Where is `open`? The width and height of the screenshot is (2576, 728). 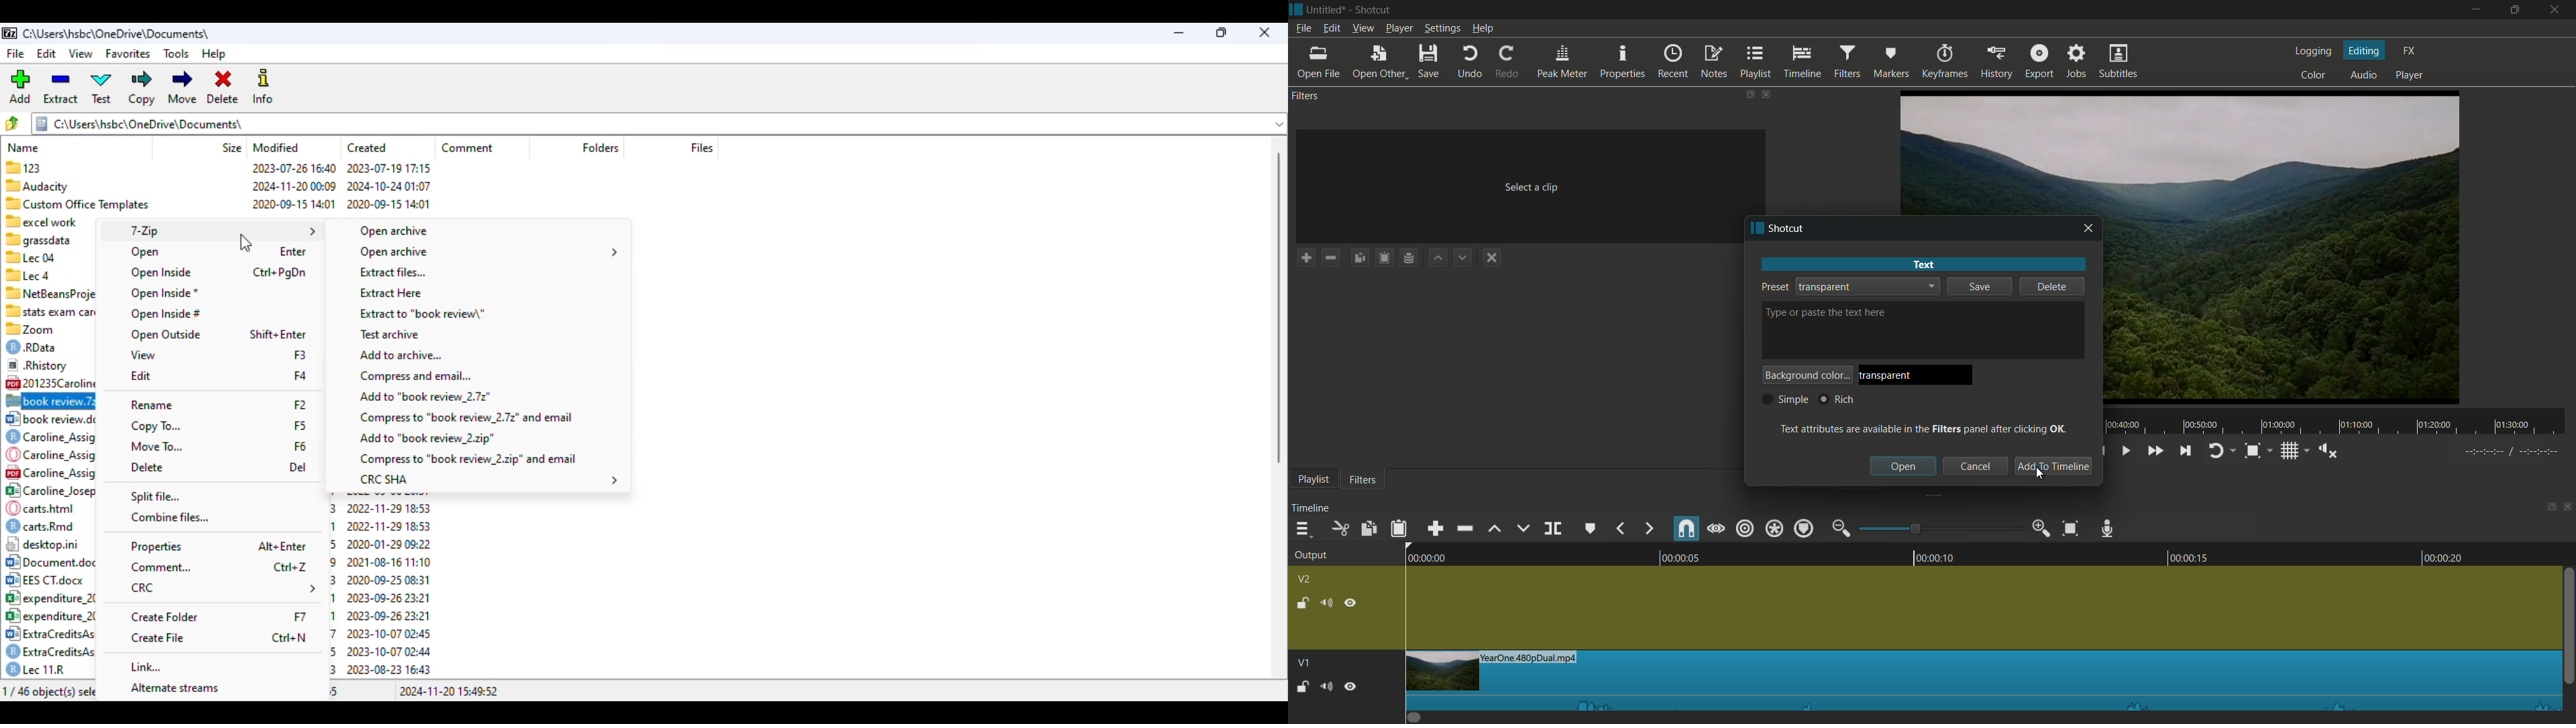 open is located at coordinates (146, 252).